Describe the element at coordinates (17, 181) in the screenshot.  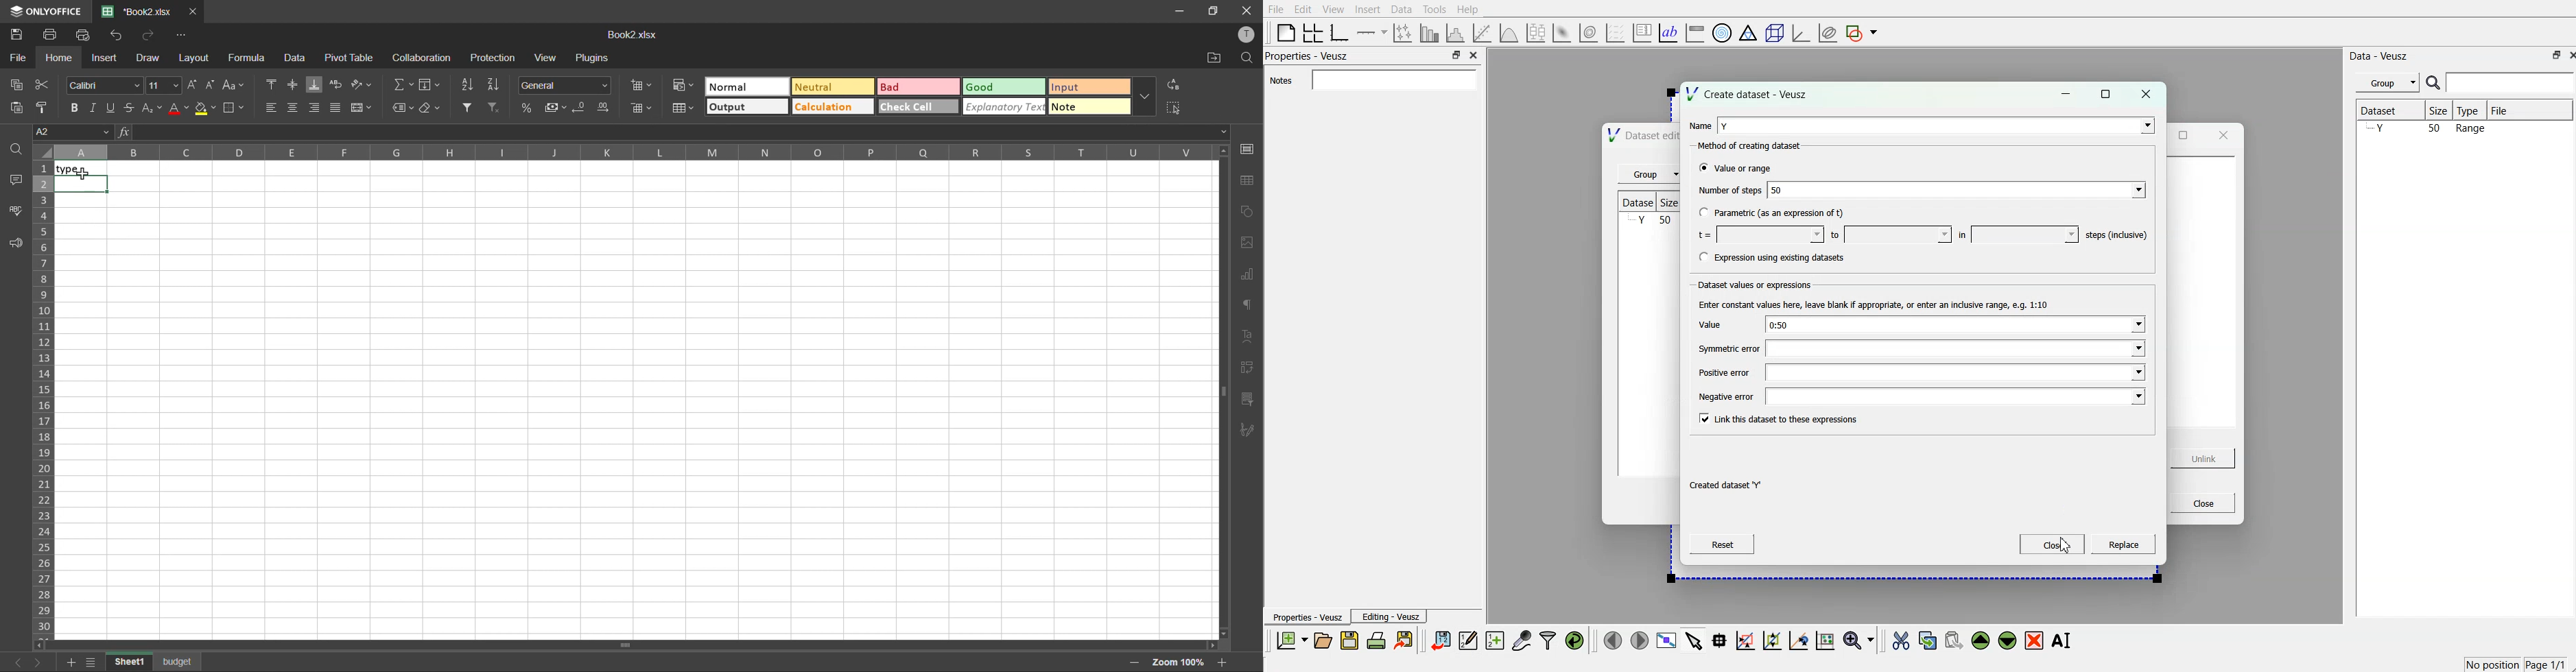
I see `comments` at that location.